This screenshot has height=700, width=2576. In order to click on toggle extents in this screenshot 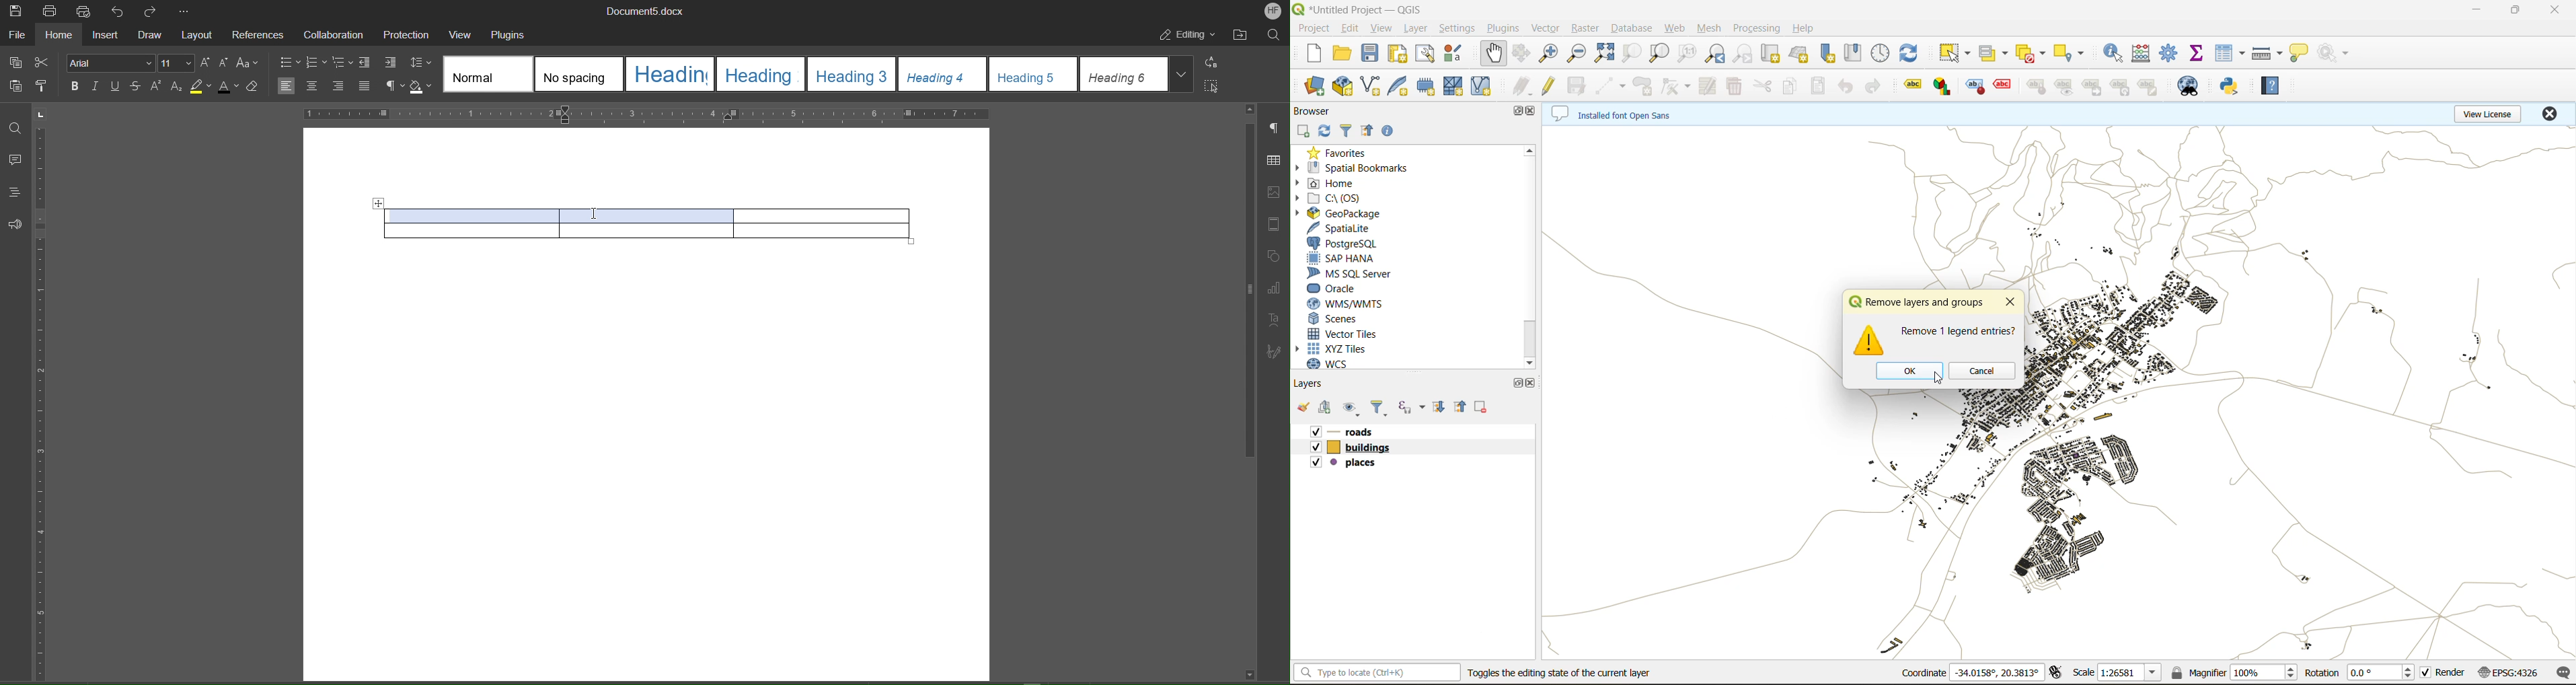, I will do `click(2062, 672)`.